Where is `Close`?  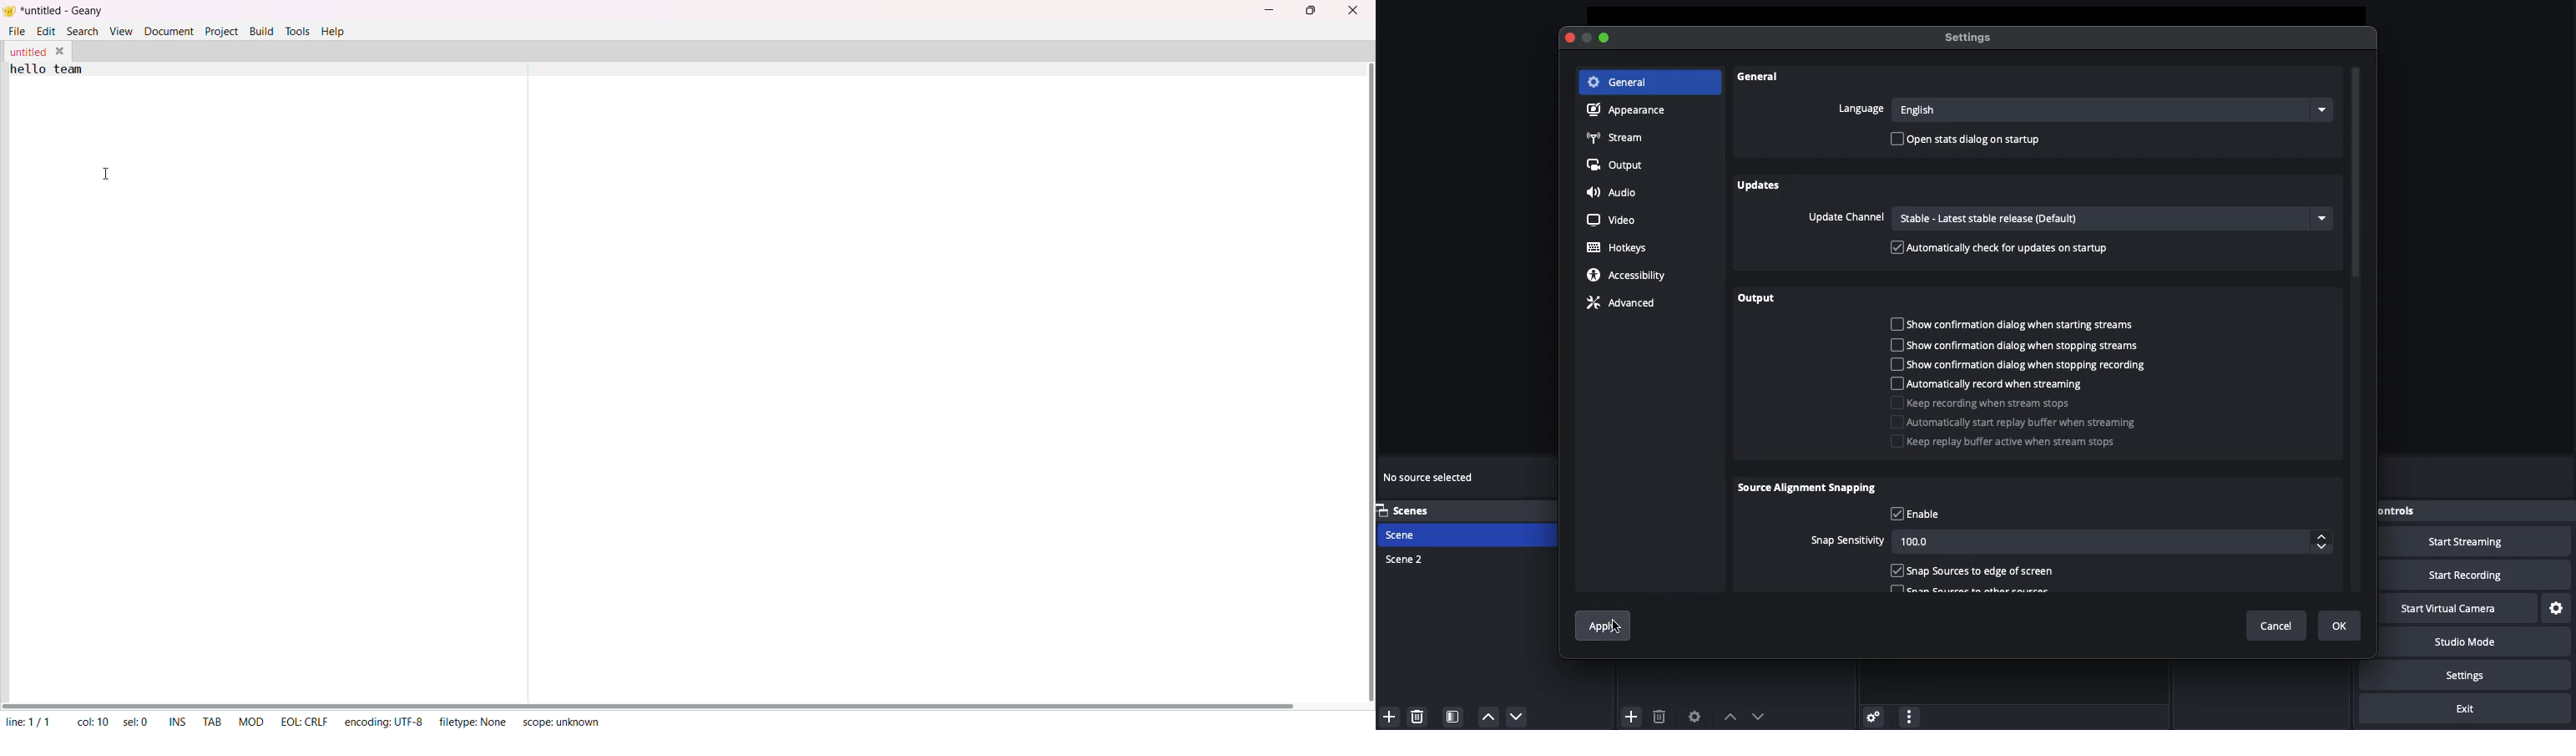 Close is located at coordinates (1572, 38).